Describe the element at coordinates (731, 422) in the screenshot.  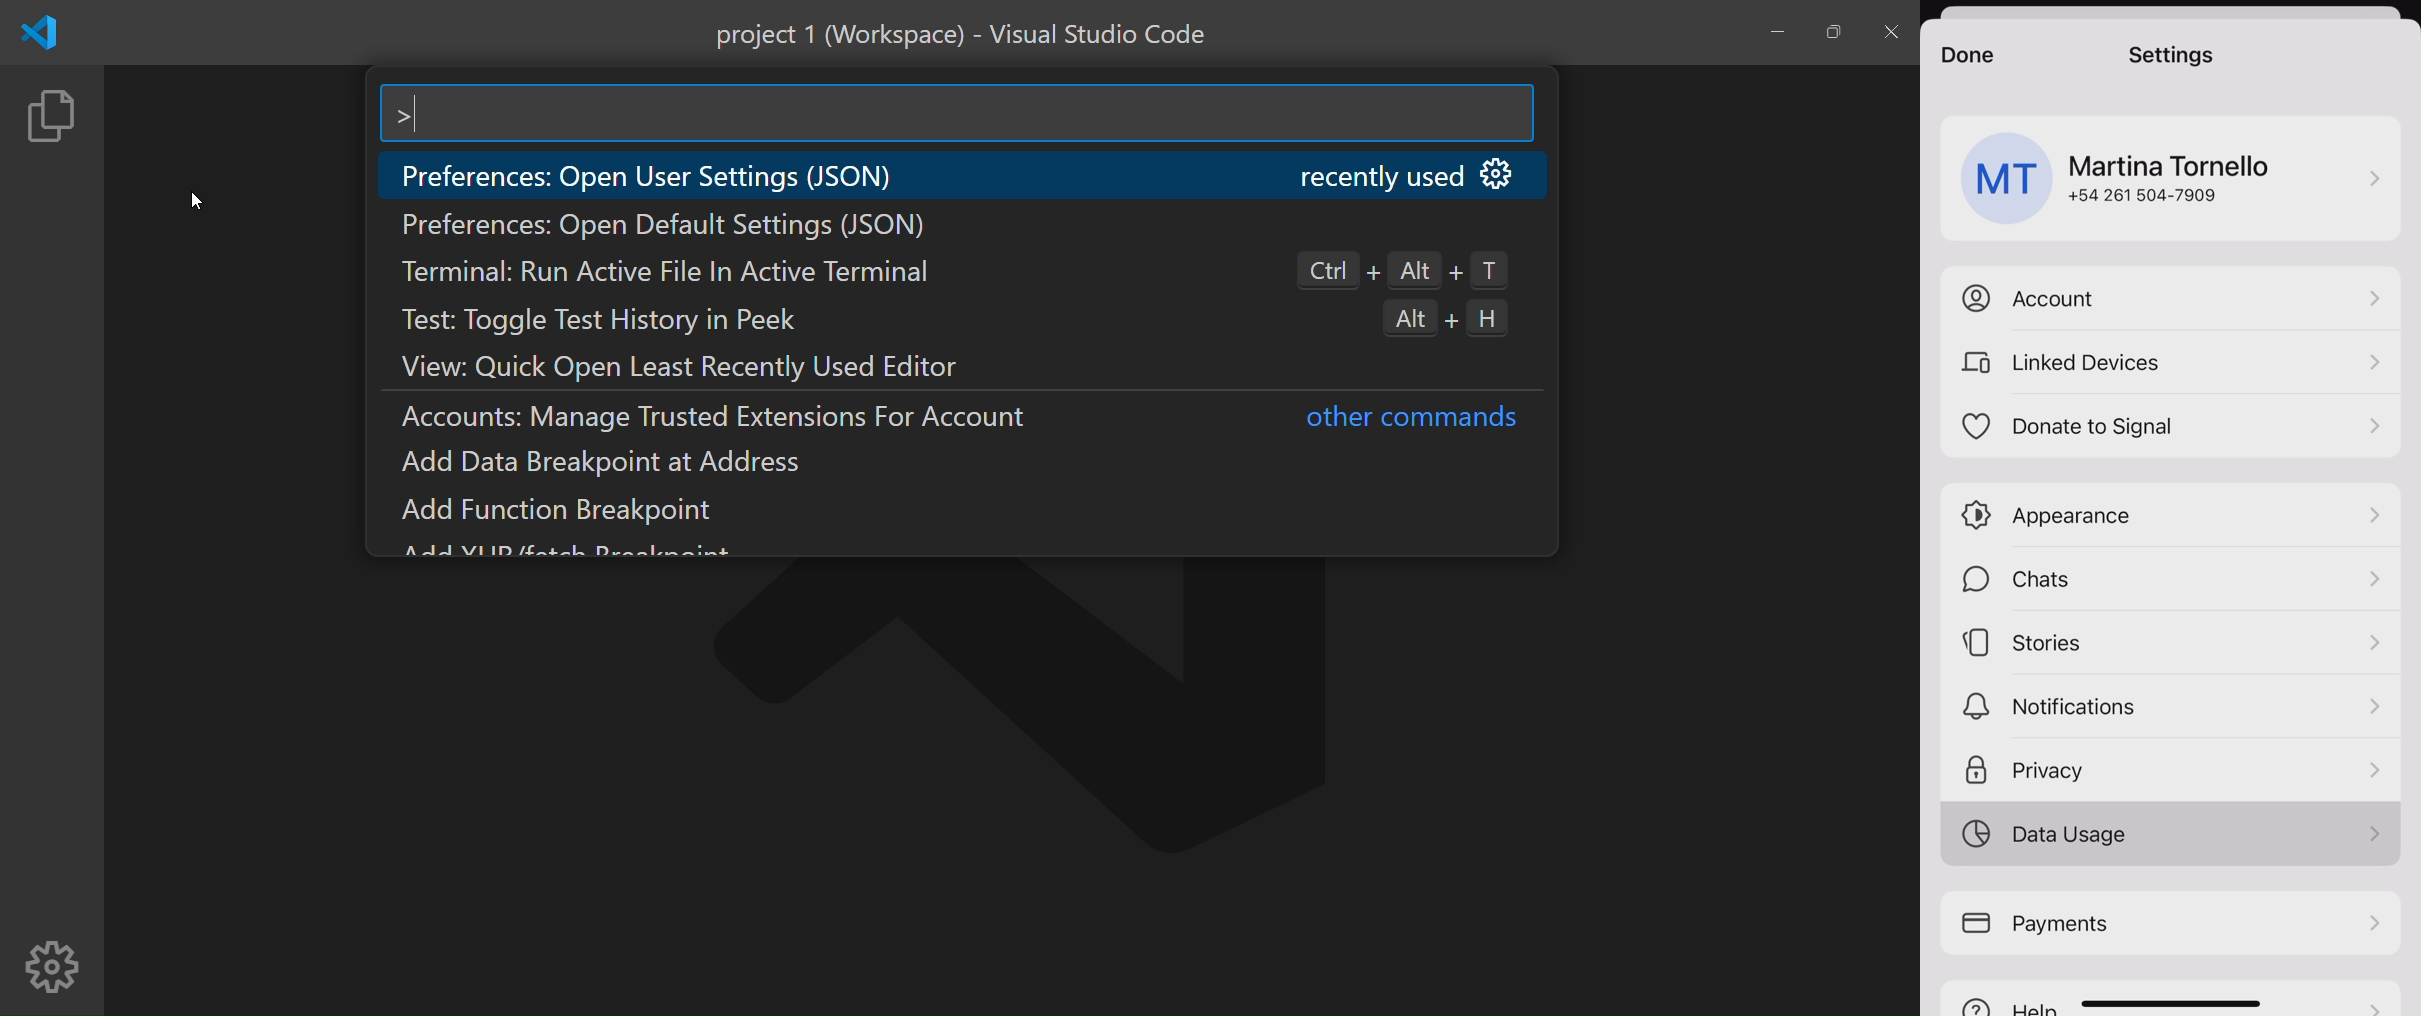
I see `account manage trusted` at that location.